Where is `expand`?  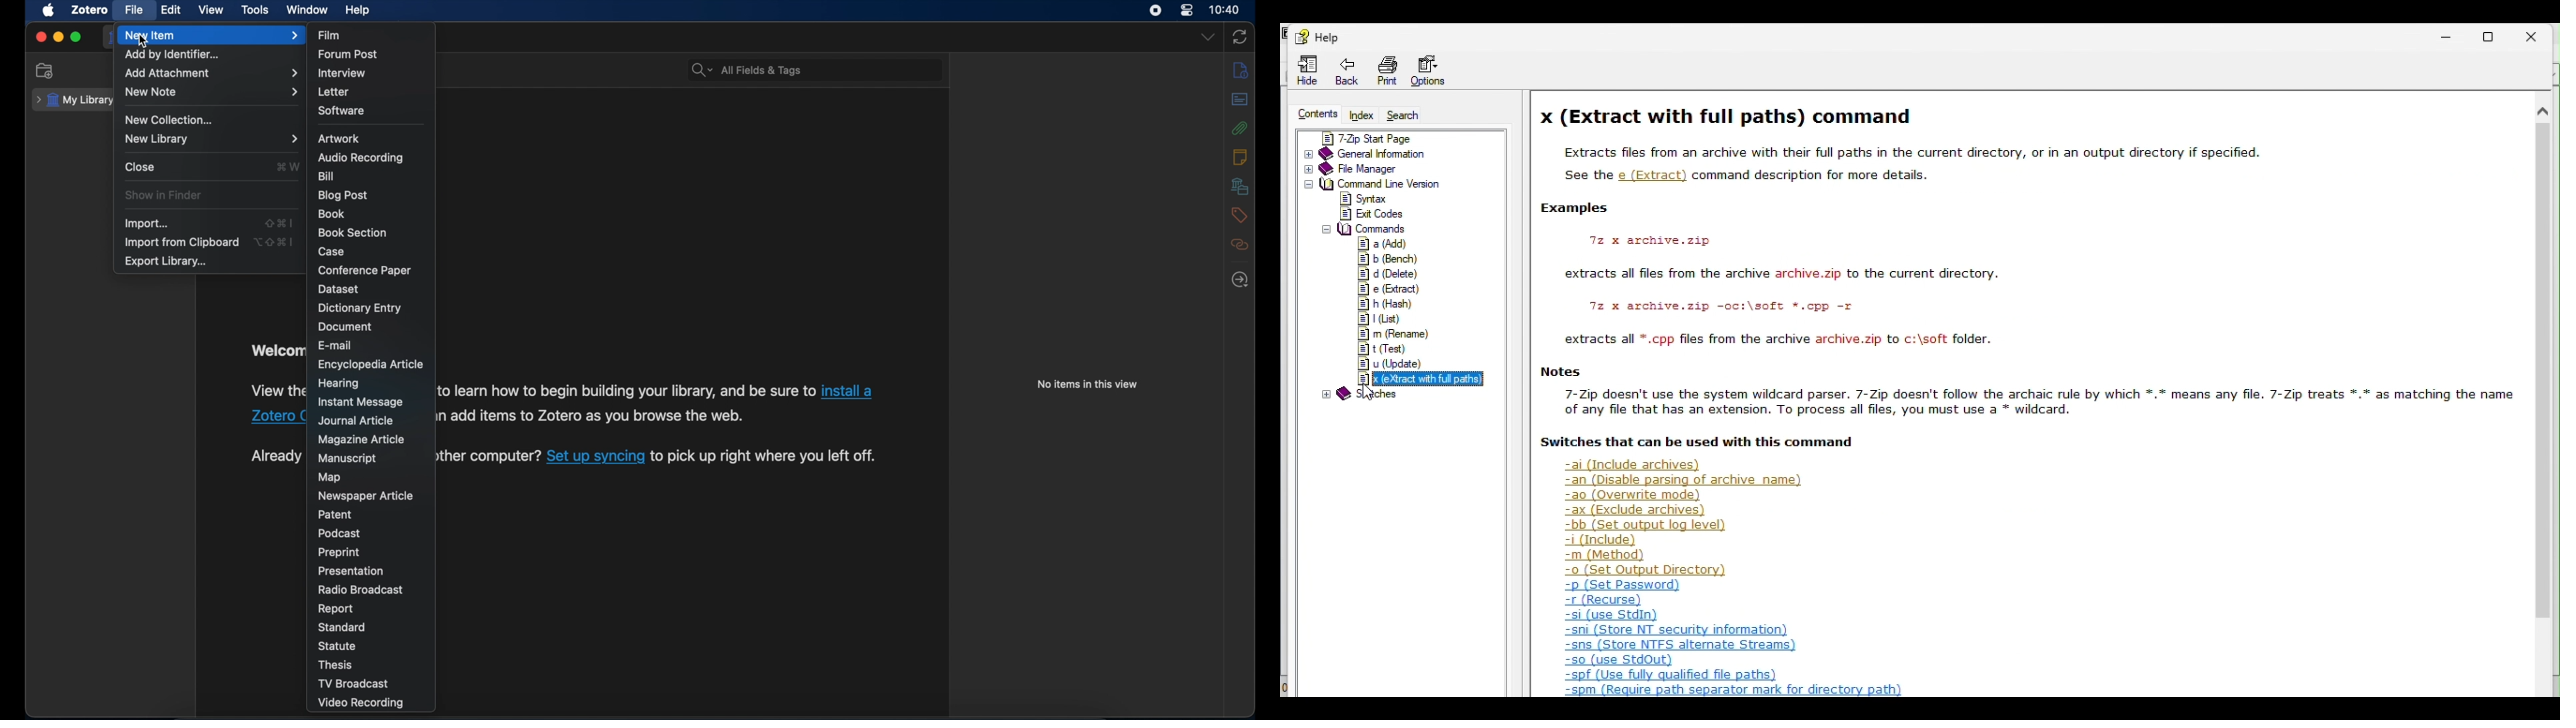
expand is located at coordinates (1327, 394).